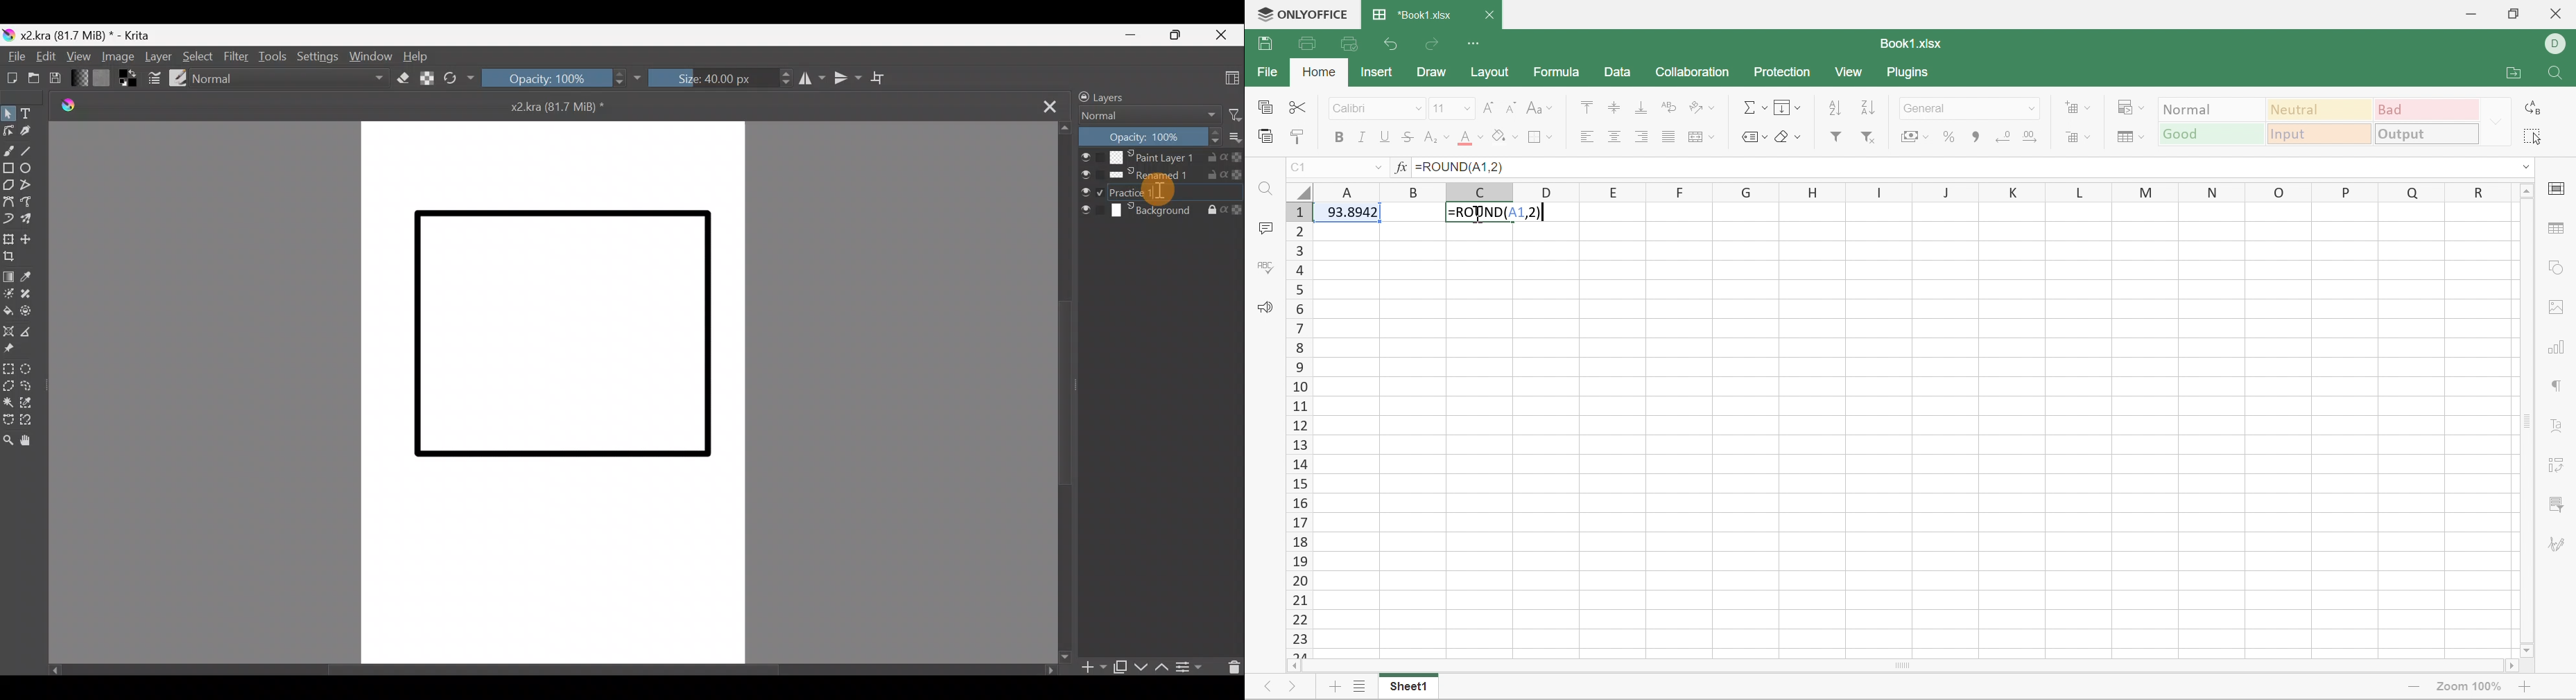 The width and height of the screenshot is (2576, 700). Describe the element at coordinates (1783, 71) in the screenshot. I see `Protection` at that location.